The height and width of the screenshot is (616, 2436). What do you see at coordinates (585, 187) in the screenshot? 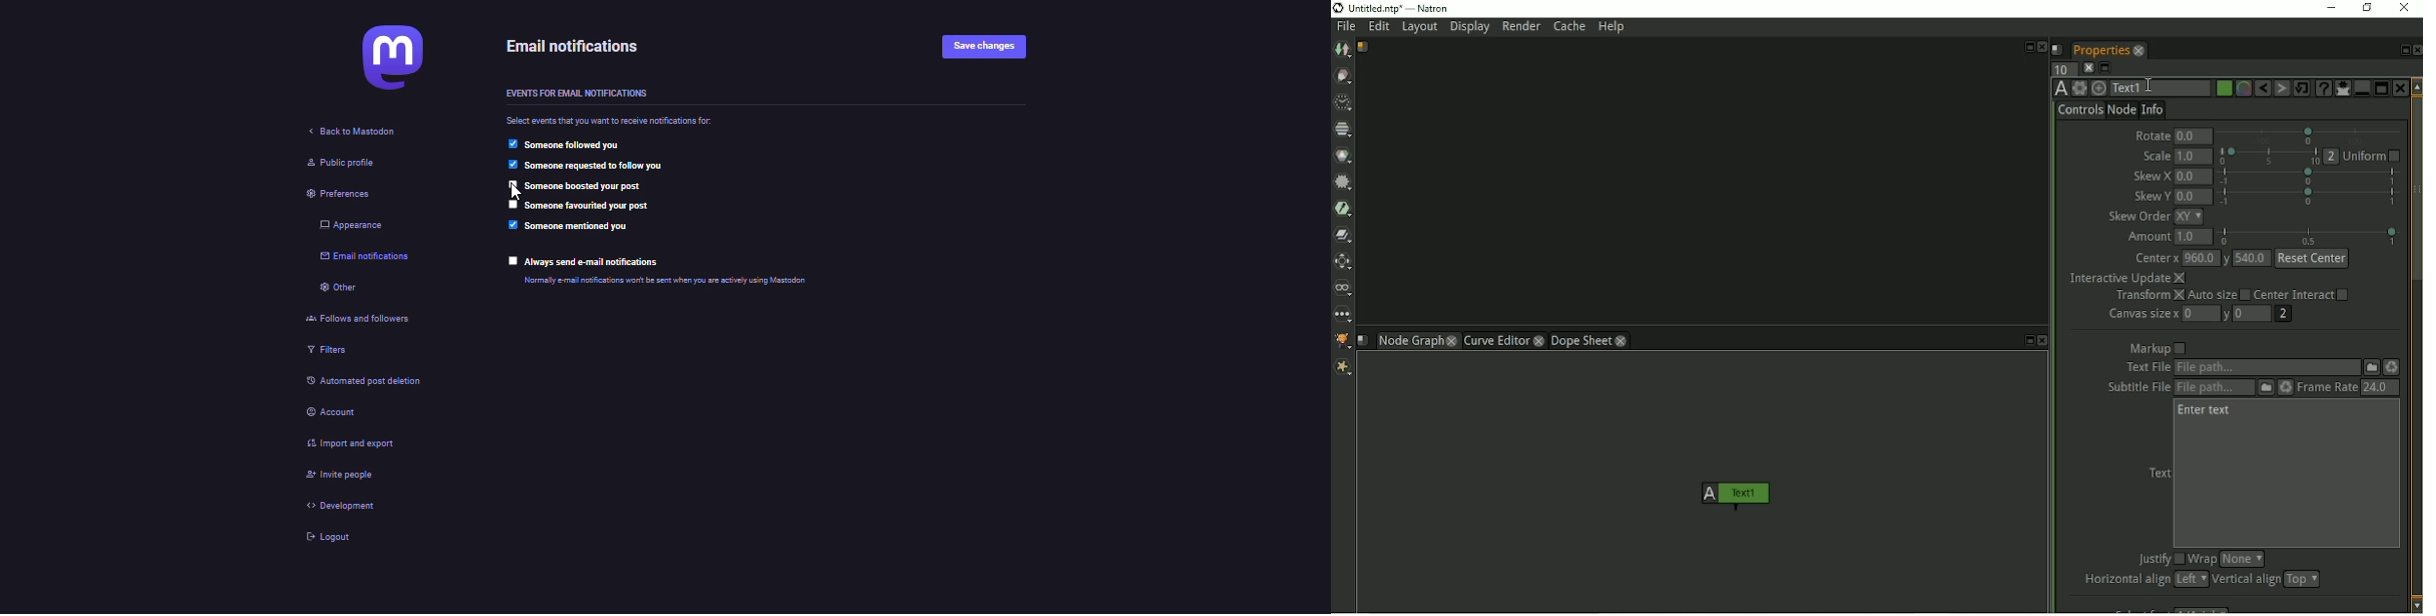
I see `someone boosted your profile` at bounding box center [585, 187].